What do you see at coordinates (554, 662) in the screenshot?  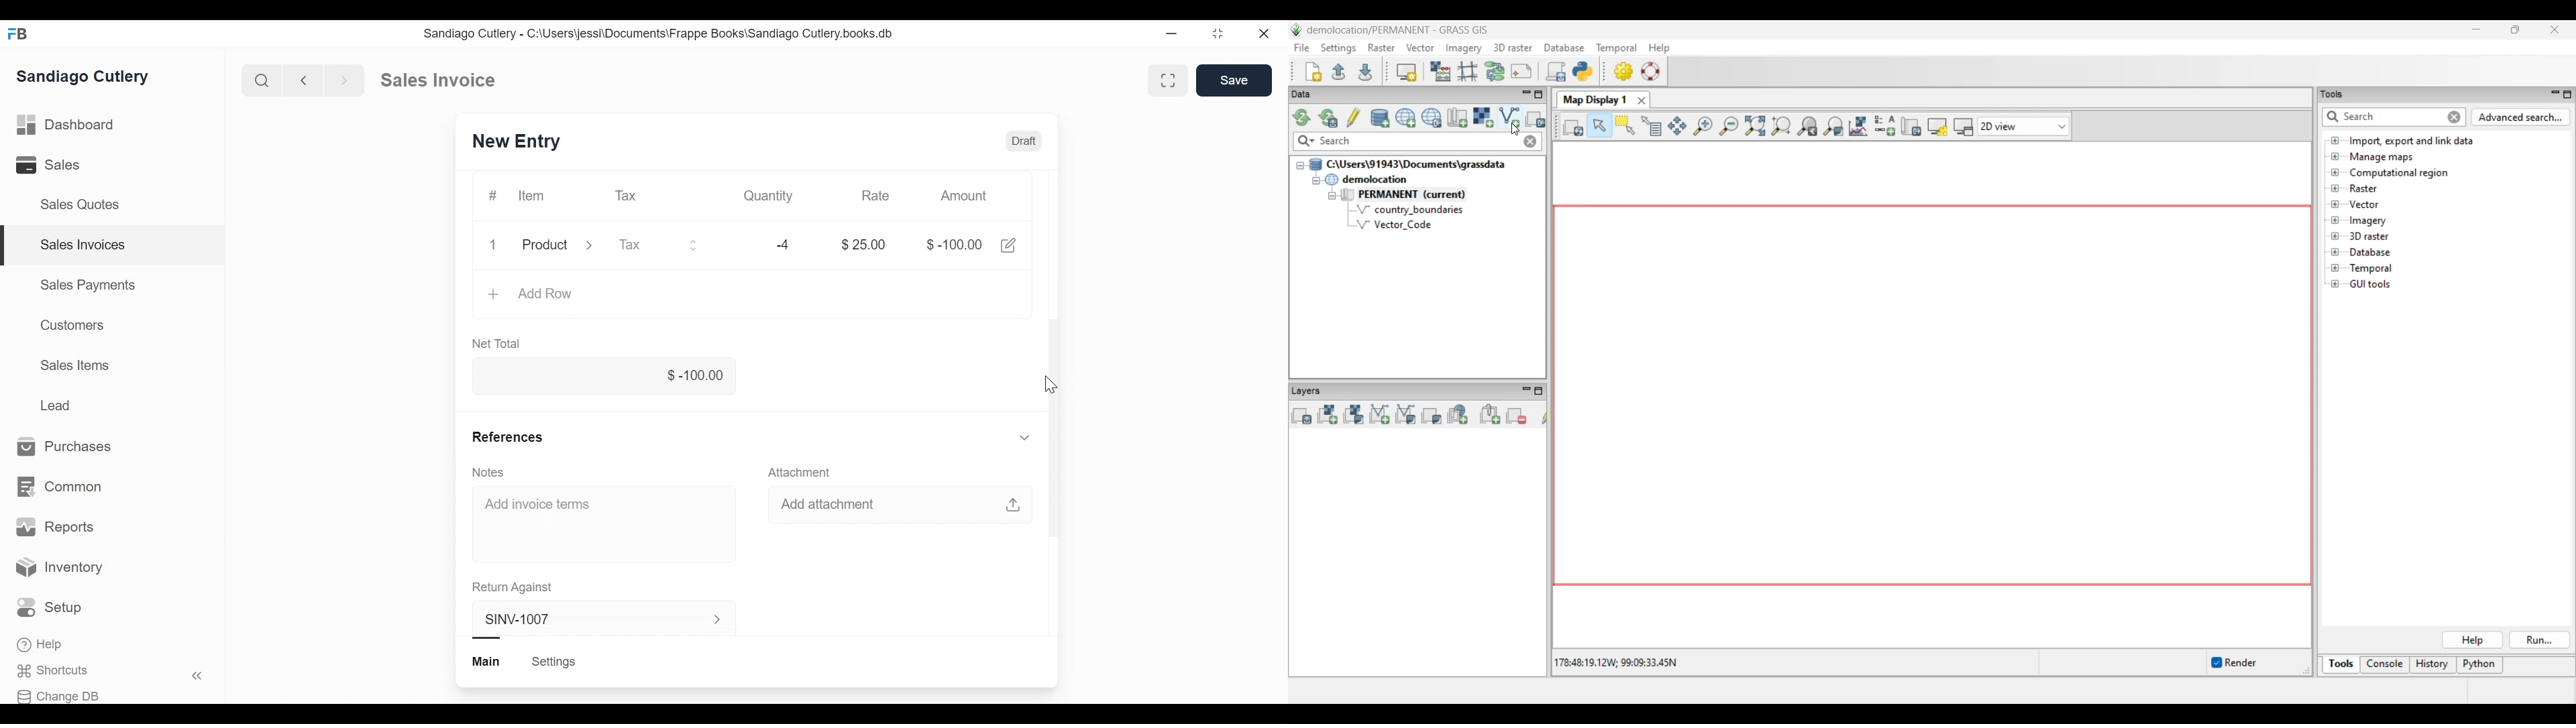 I see `Settings` at bounding box center [554, 662].